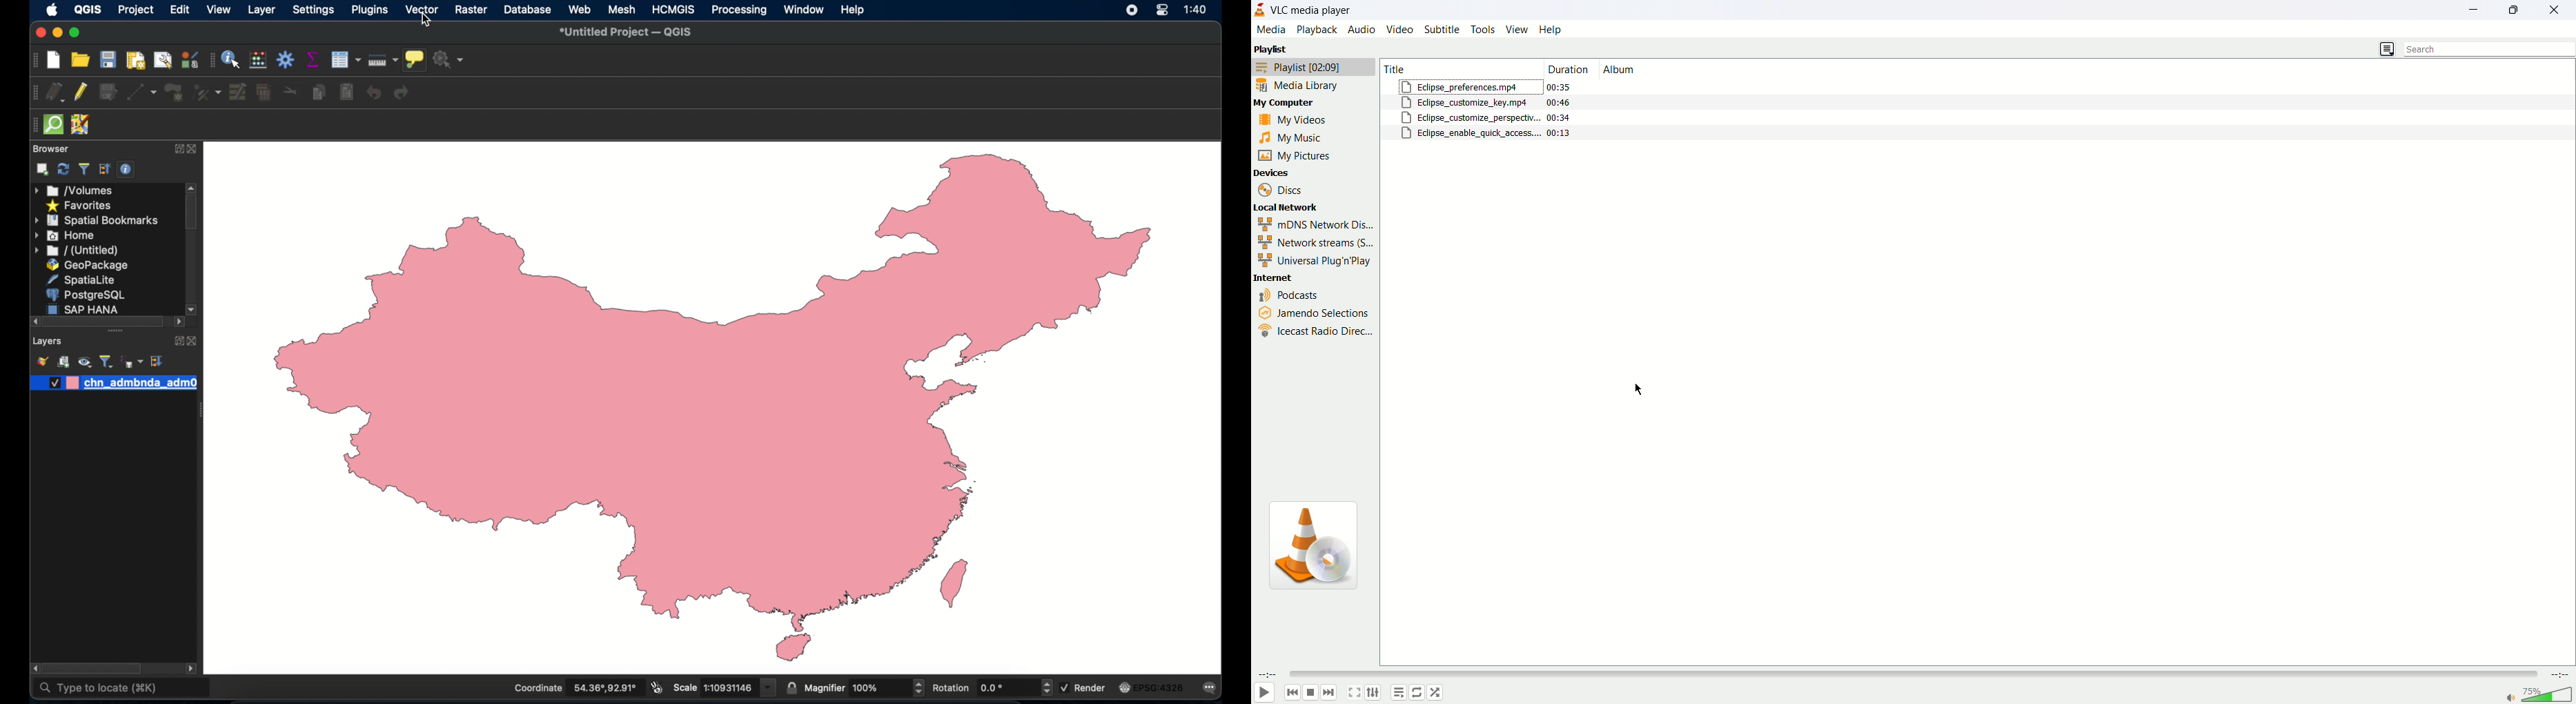 This screenshot has width=2576, height=728. What do you see at coordinates (370, 10) in the screenshot?
I see `plugins` at bounding box center [370, 10].